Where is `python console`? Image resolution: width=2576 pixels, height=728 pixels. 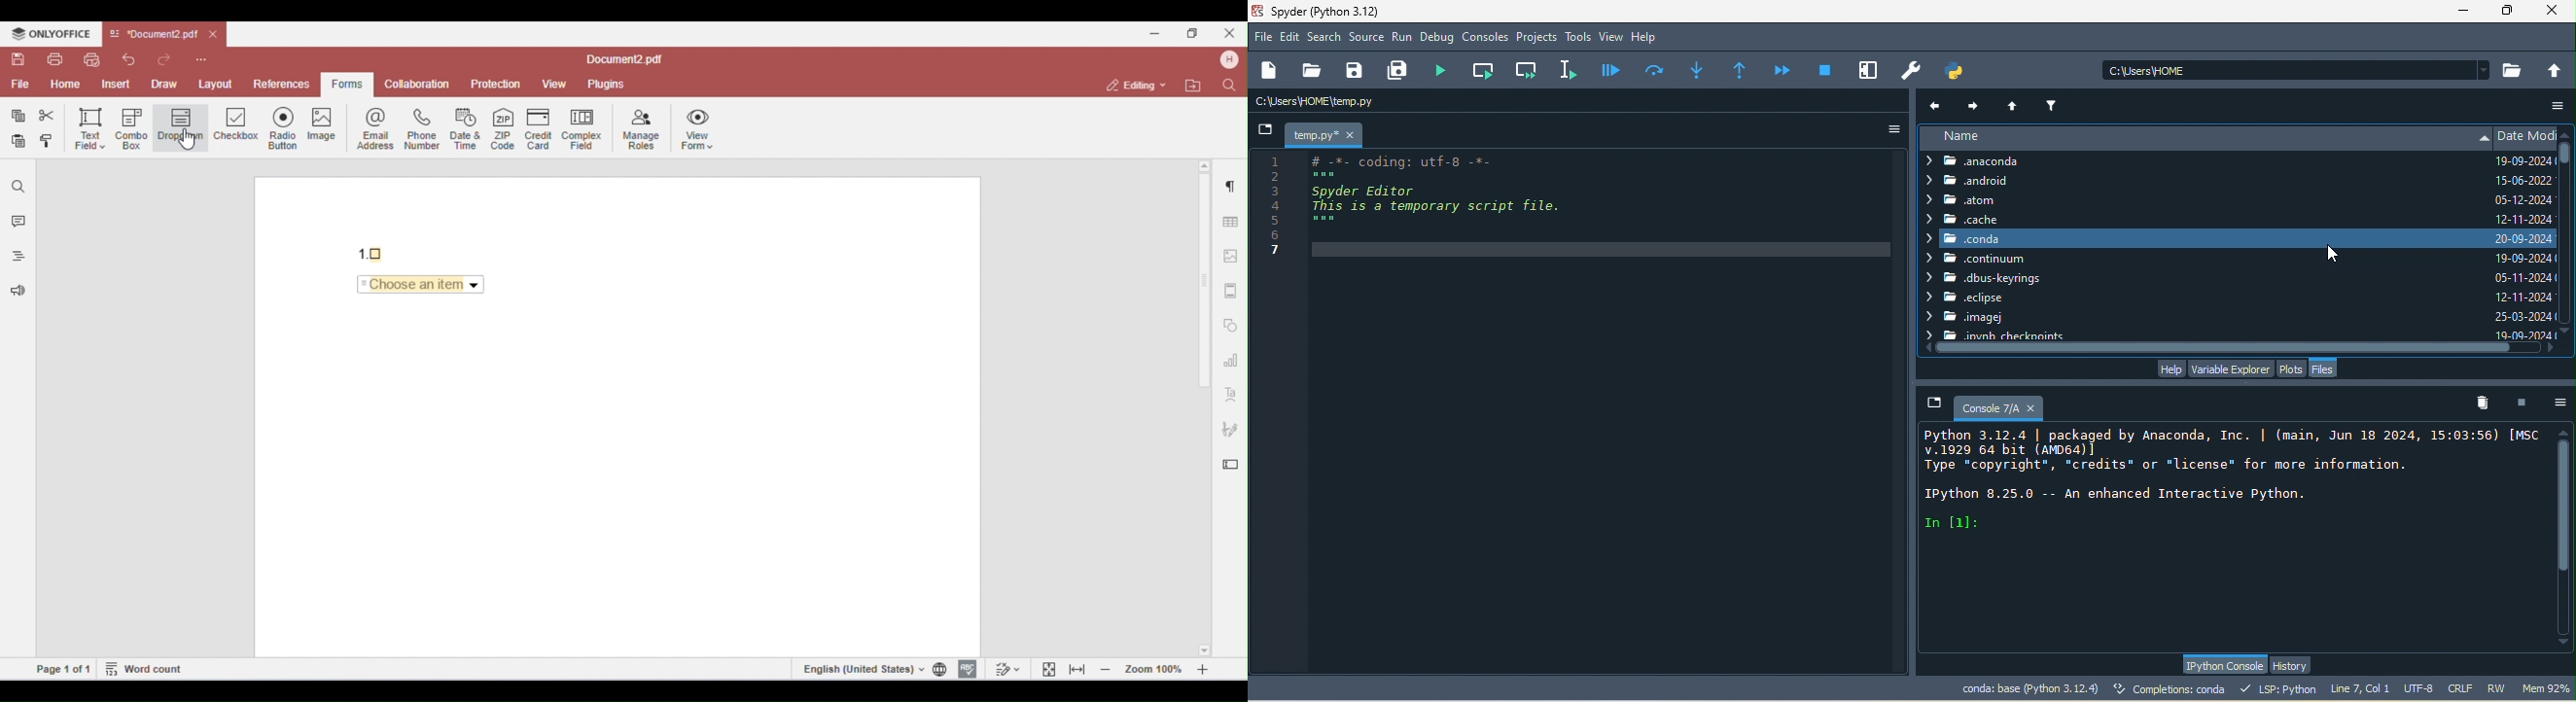
python console is located at coordinates (2223, 665).